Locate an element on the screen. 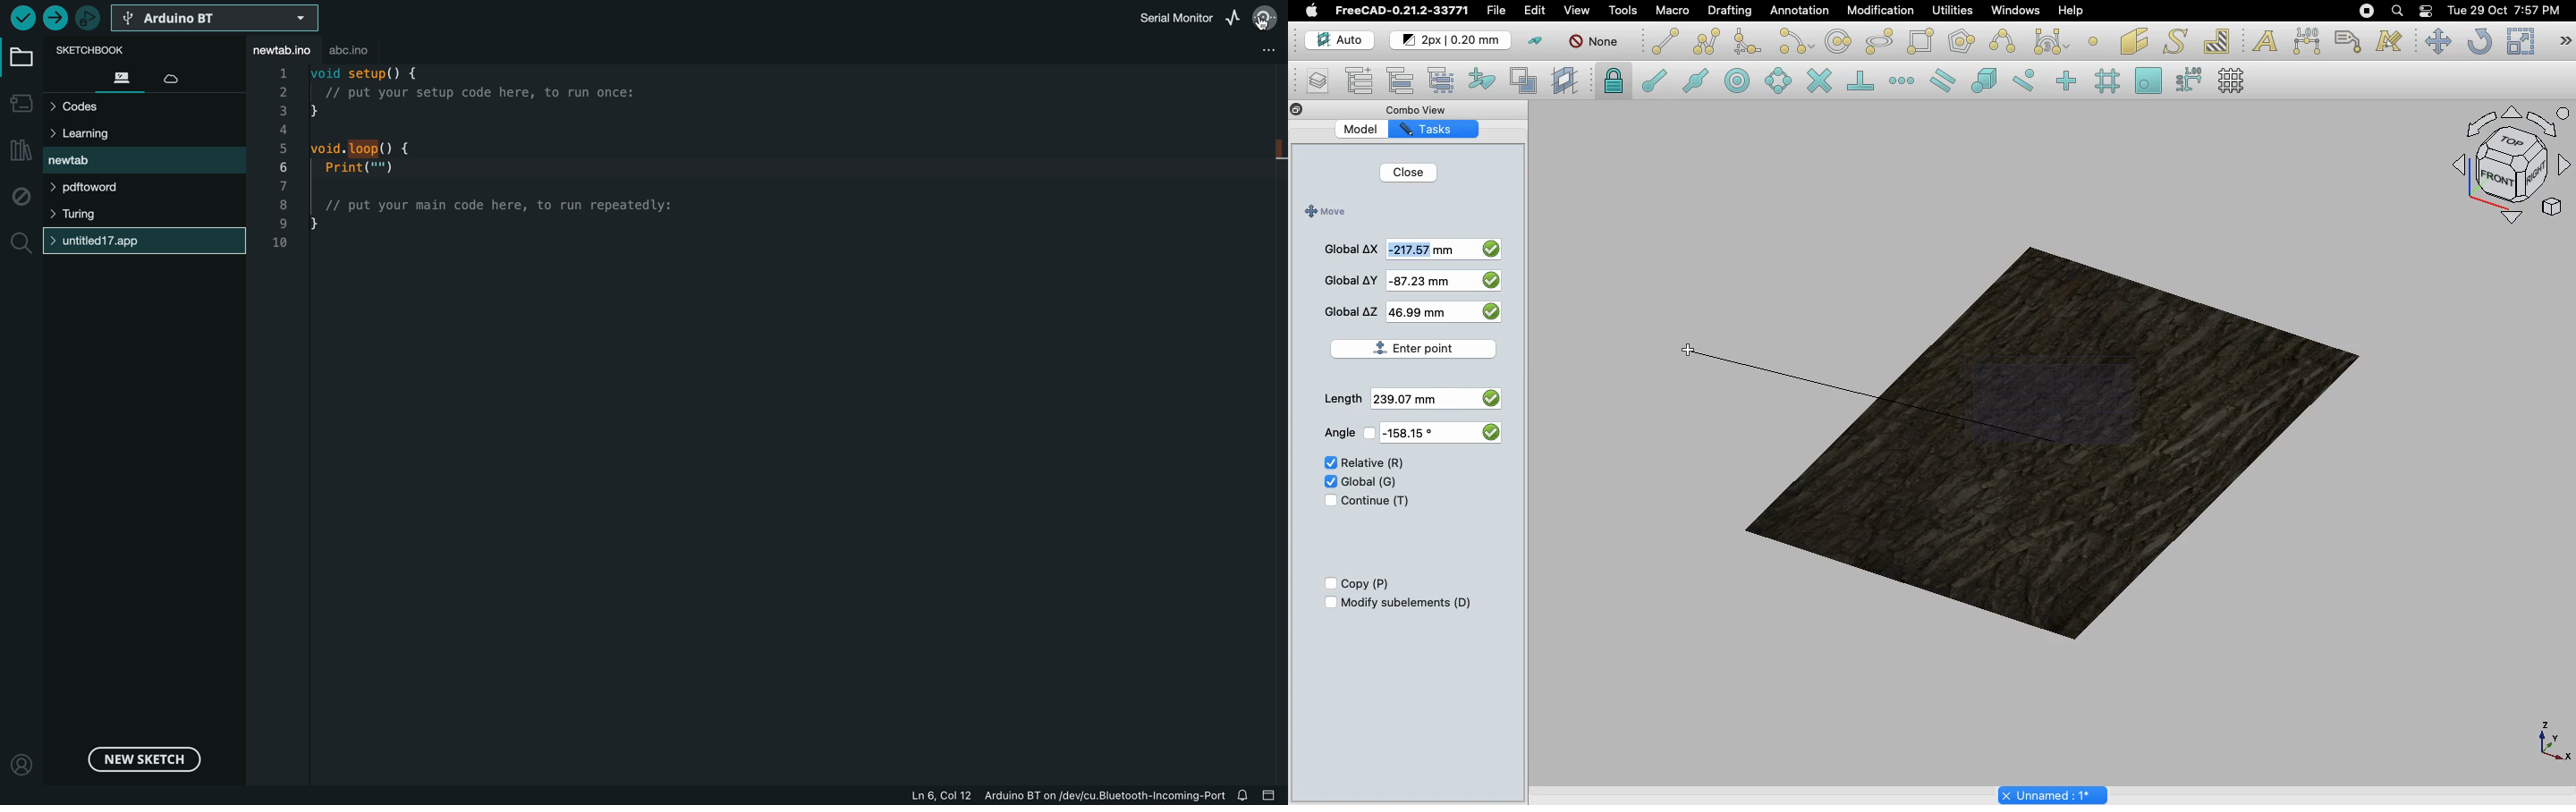  Relative is located at coordinates (1373, 463).